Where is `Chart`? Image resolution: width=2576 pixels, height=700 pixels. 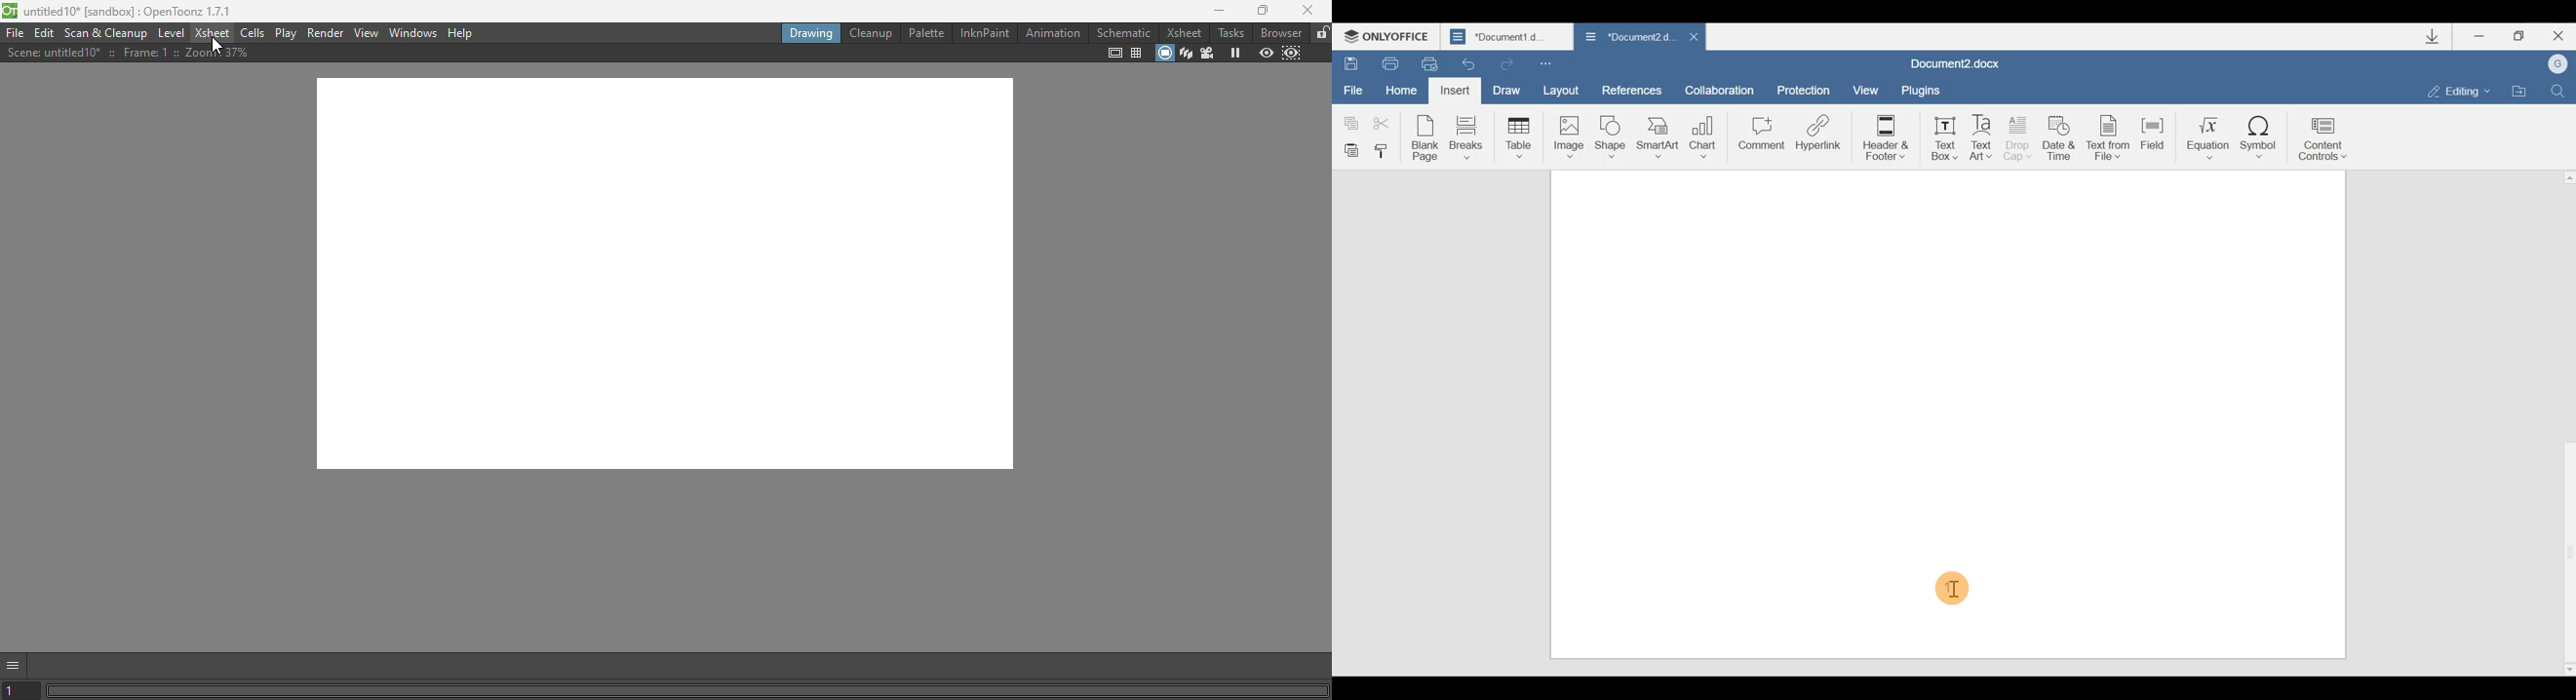 Chart is located at coordinates (1705, 133).